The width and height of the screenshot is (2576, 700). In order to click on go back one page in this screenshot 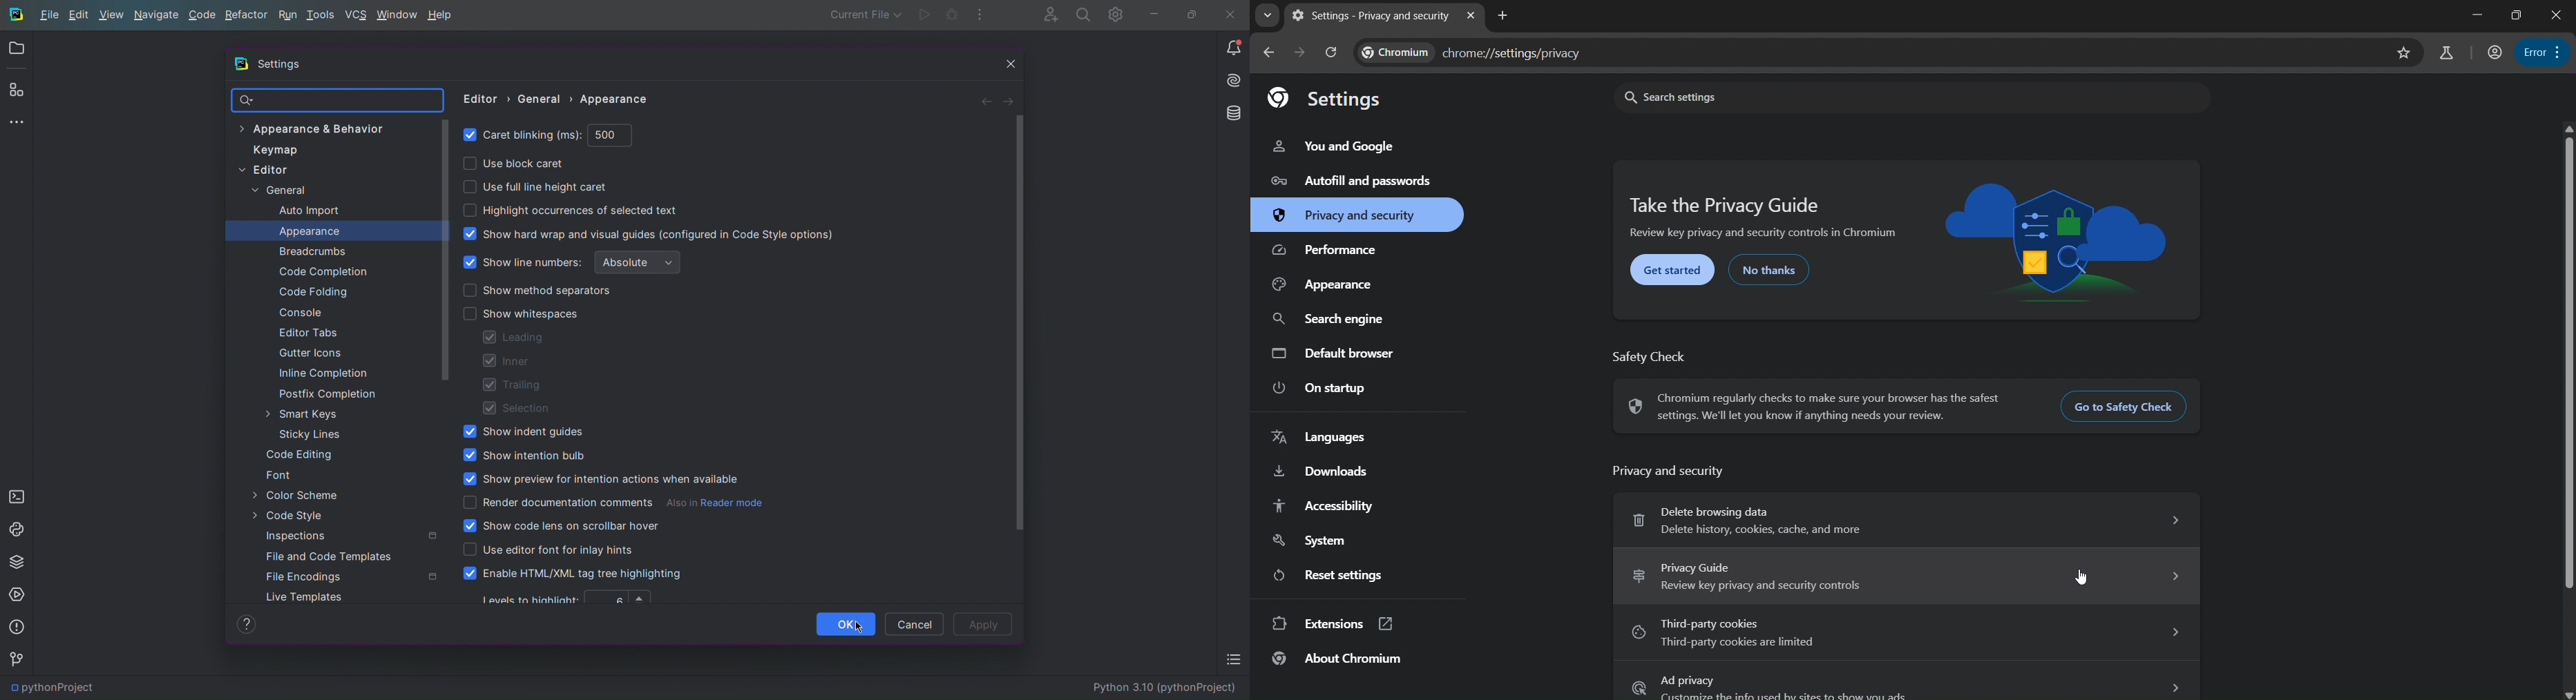, I will do `click(1269, 50)`.